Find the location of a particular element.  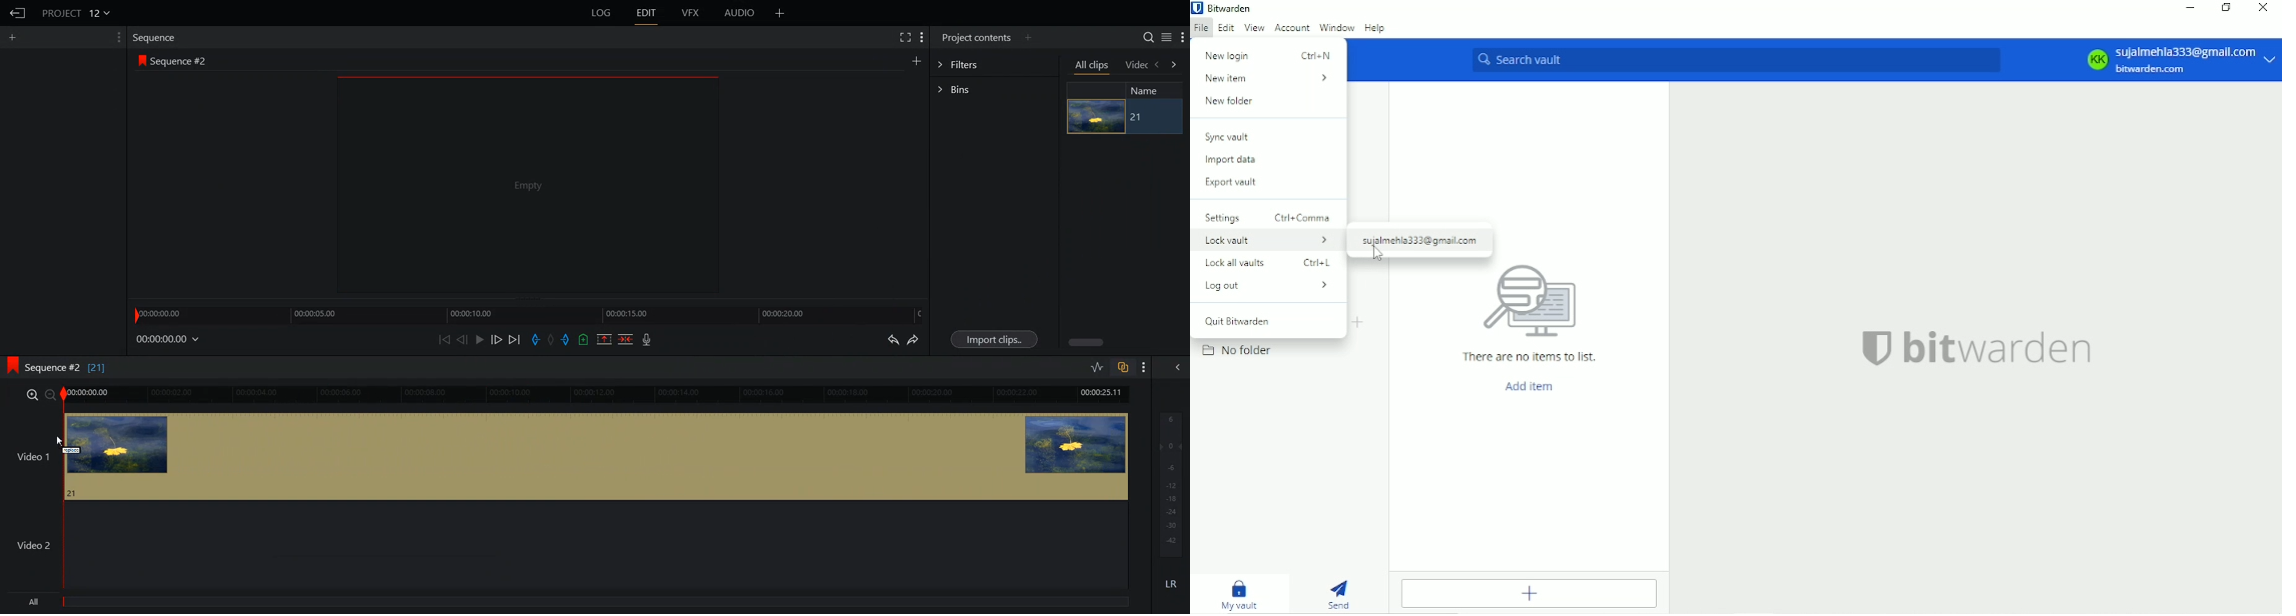

Sequence 2 is located at coordinates (179, 61).